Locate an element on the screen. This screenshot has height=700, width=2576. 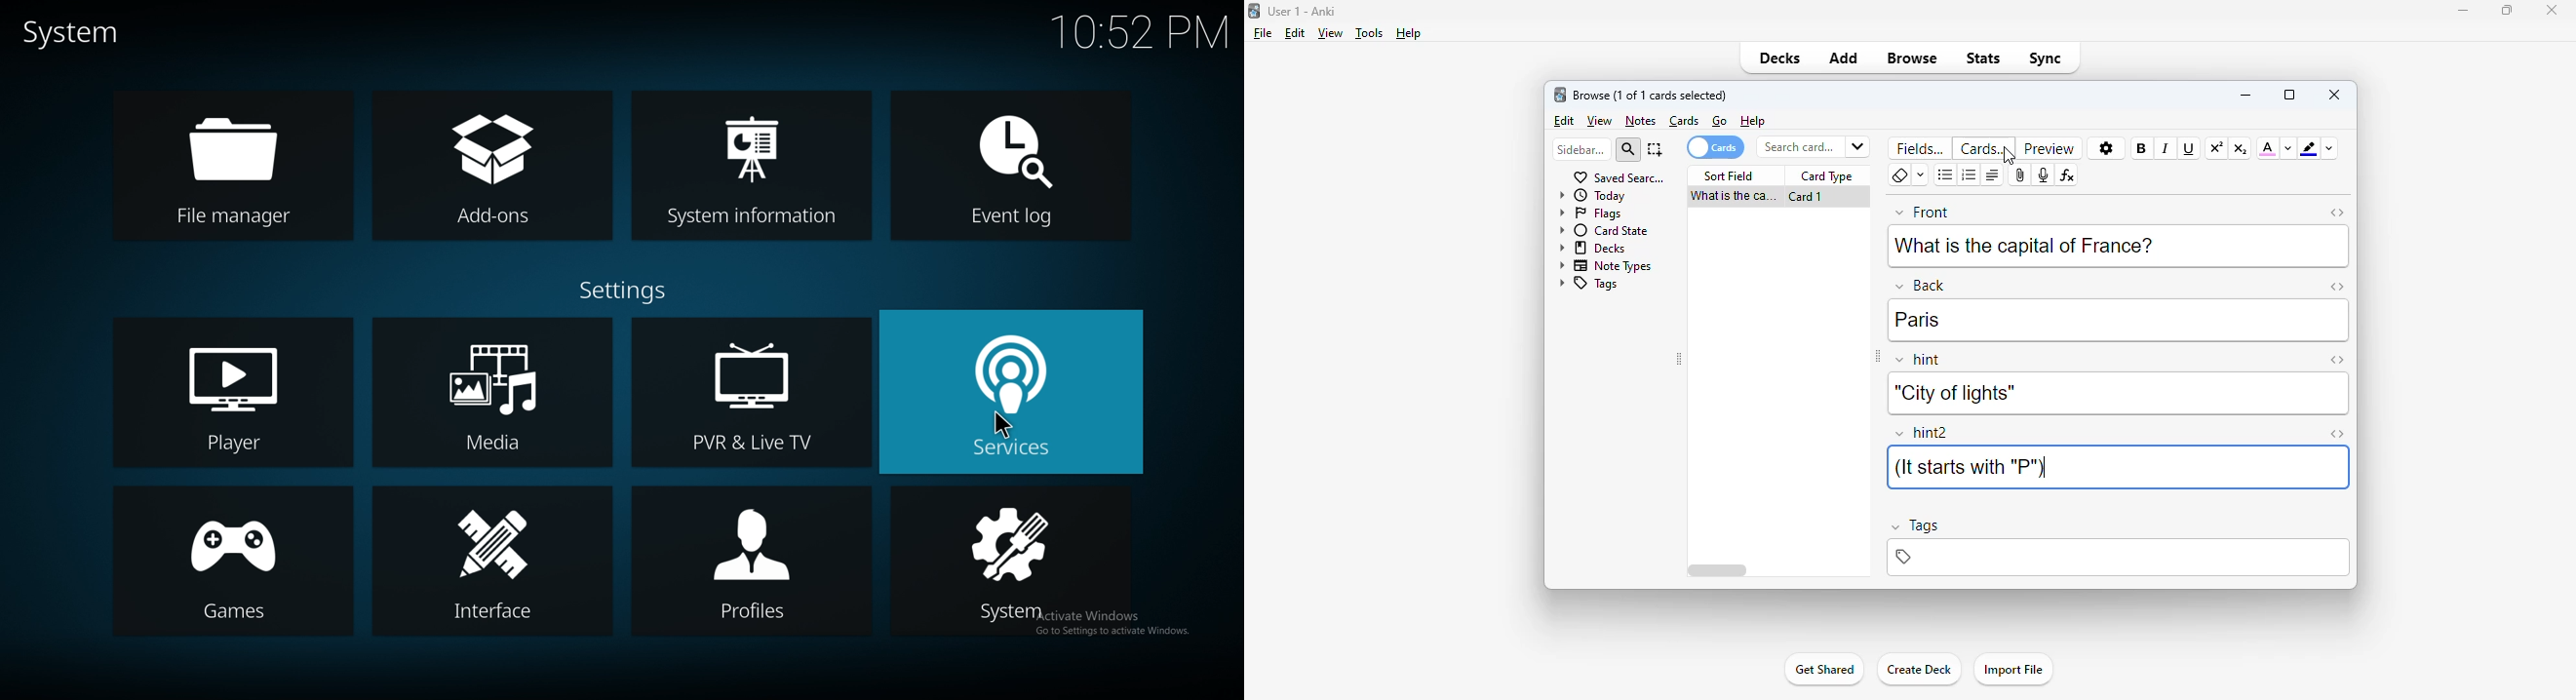
preview is located at coordinates (2049, 148).